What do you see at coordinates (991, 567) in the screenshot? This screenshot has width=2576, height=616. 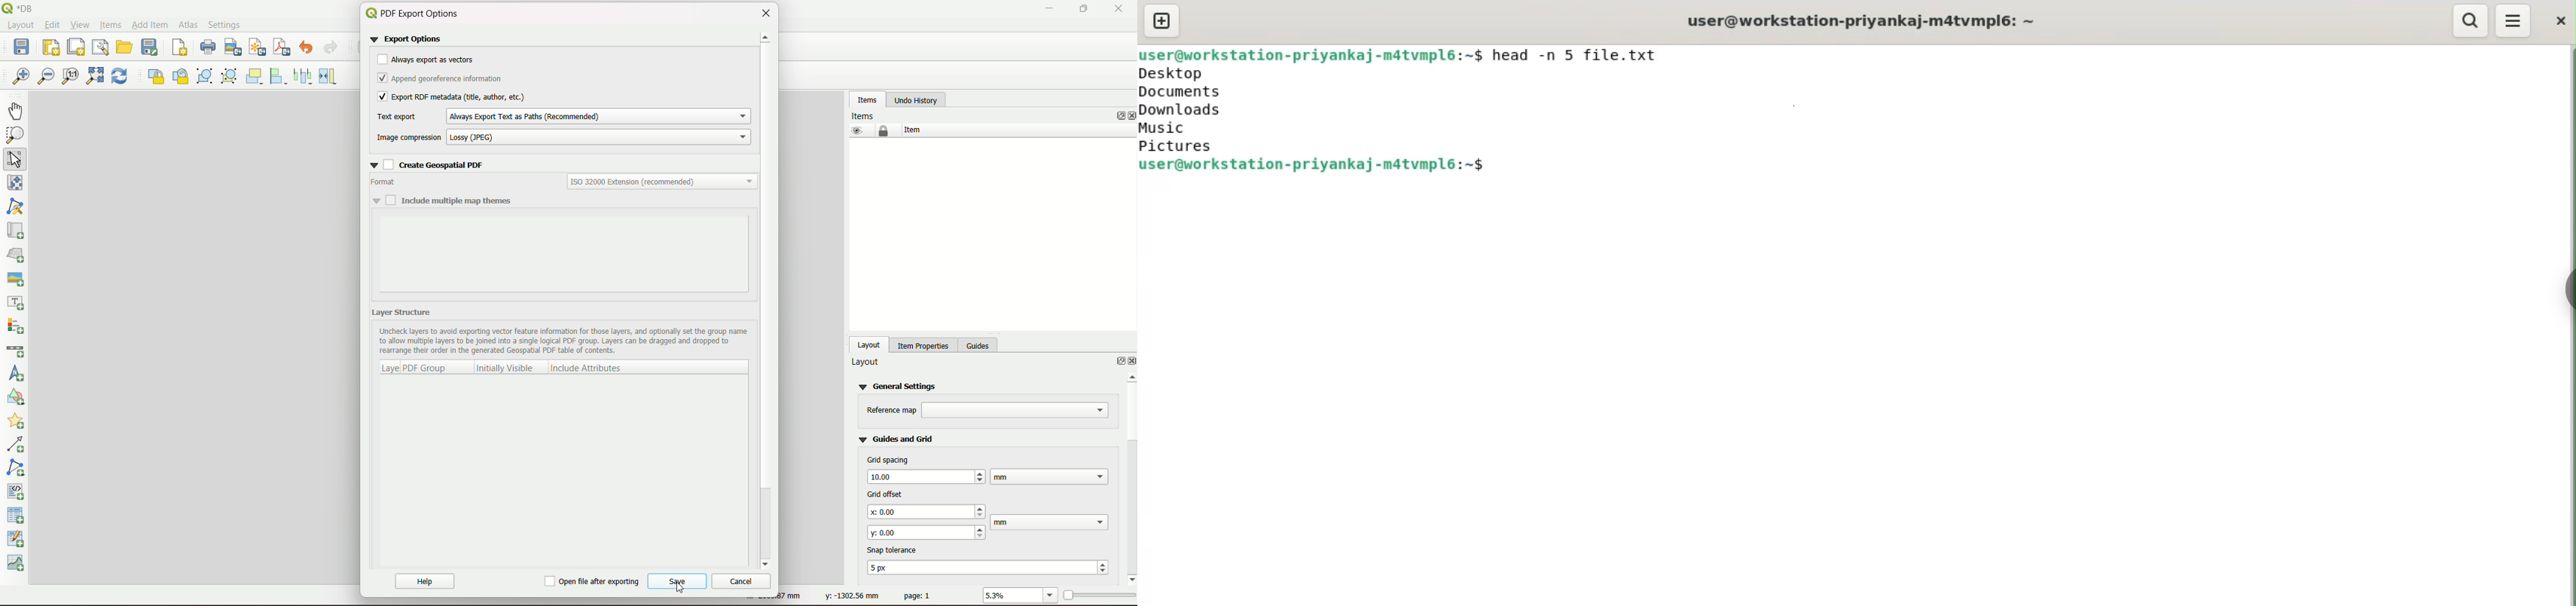 I see `text box` at bounding box center [991, 567].